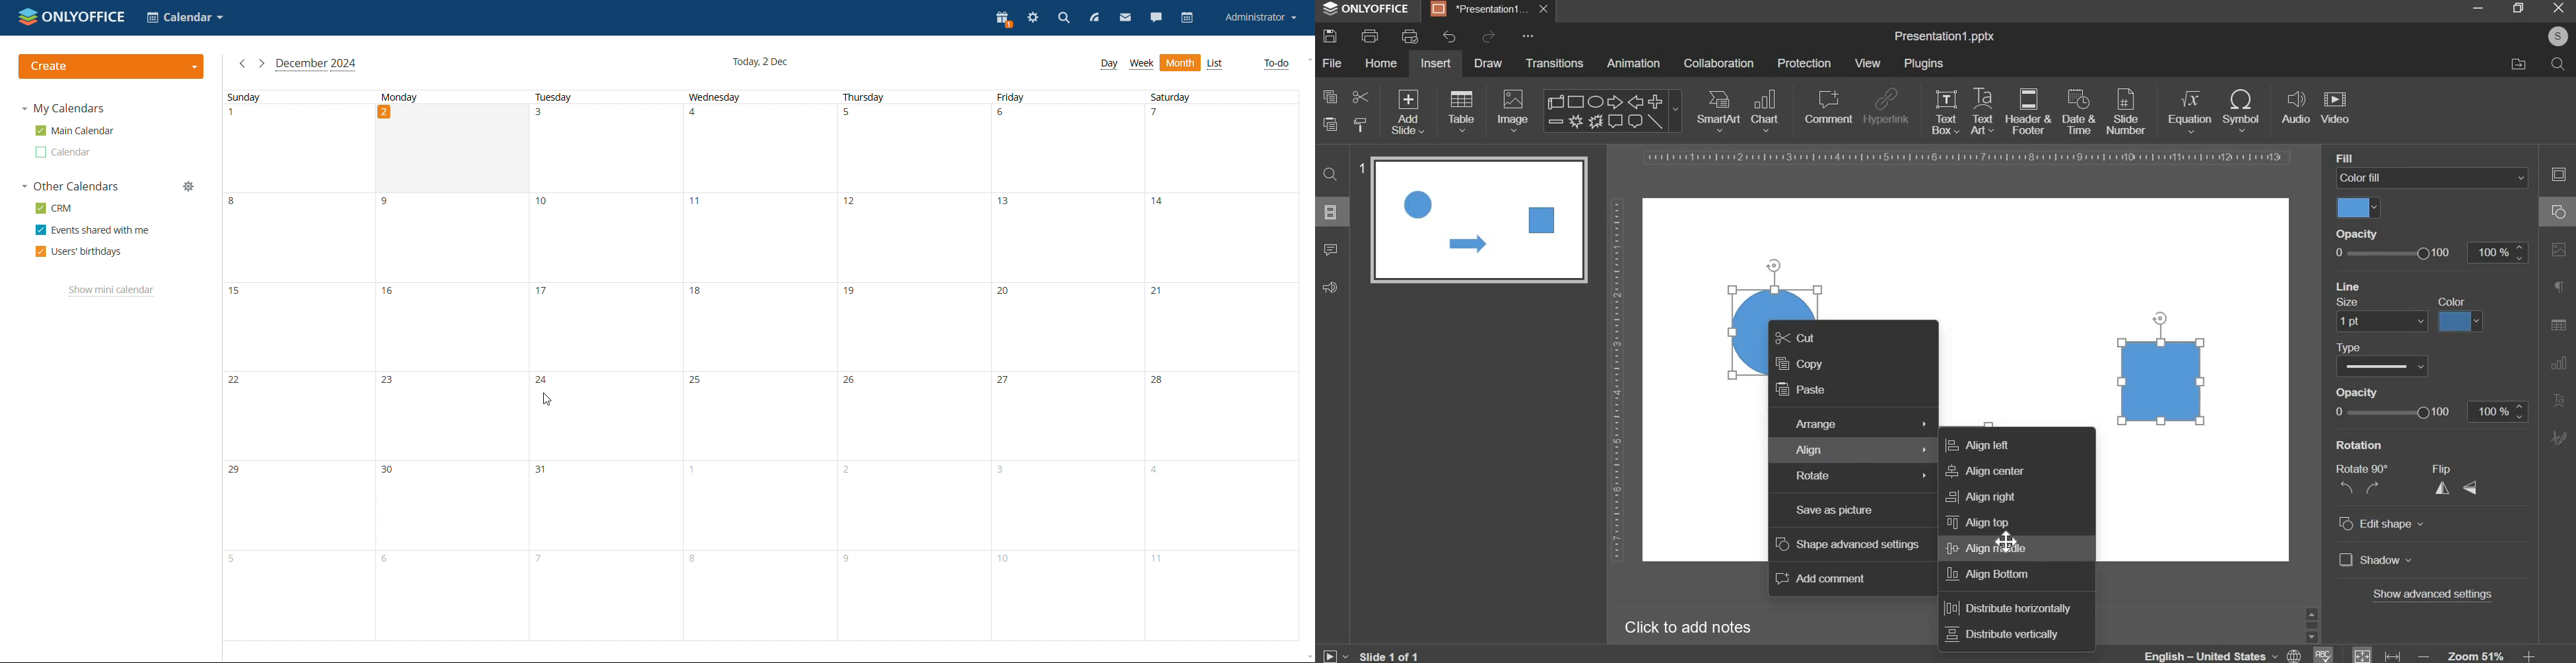 Image resolution: width=2576 pixels, height=672 pixels. What do you see at coordinates (2376, 561) in the screenshot?
I see `shadow` at bounding box center [2376, 561].